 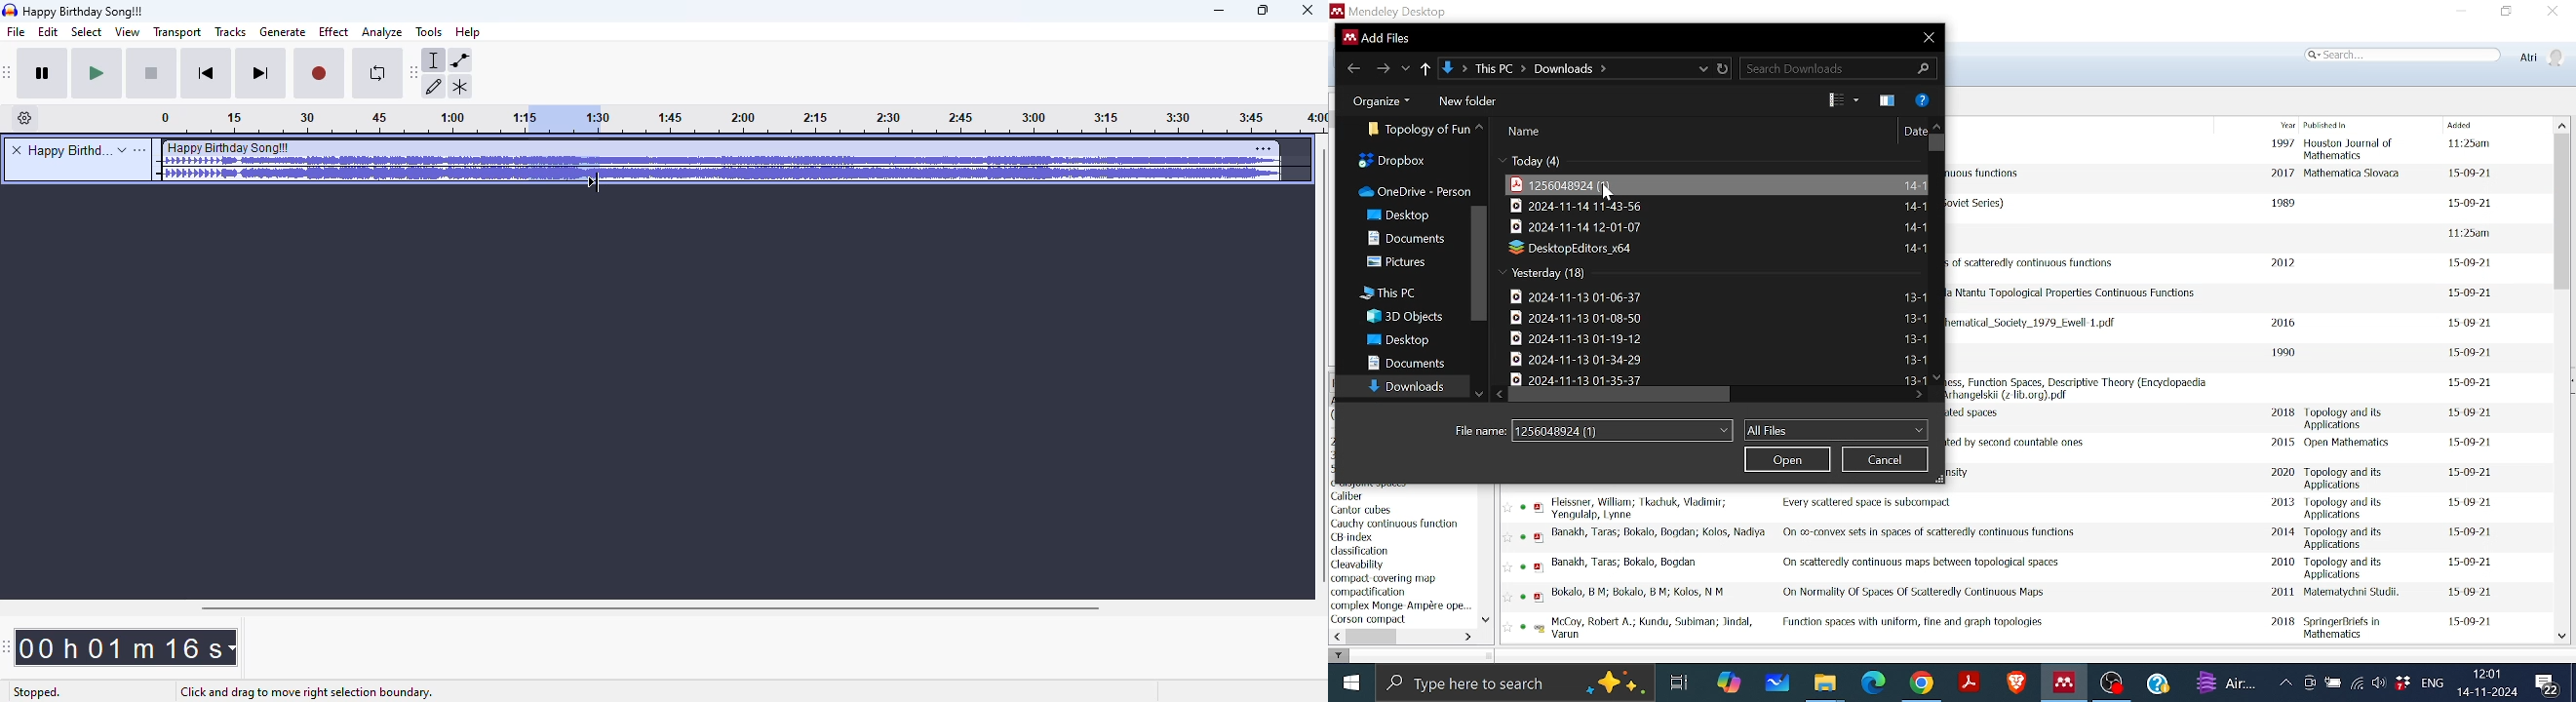 What do you see at coordinates (2507, 12) in the screenshot?
I see `Restore down` at bounding box center [2507, 12].